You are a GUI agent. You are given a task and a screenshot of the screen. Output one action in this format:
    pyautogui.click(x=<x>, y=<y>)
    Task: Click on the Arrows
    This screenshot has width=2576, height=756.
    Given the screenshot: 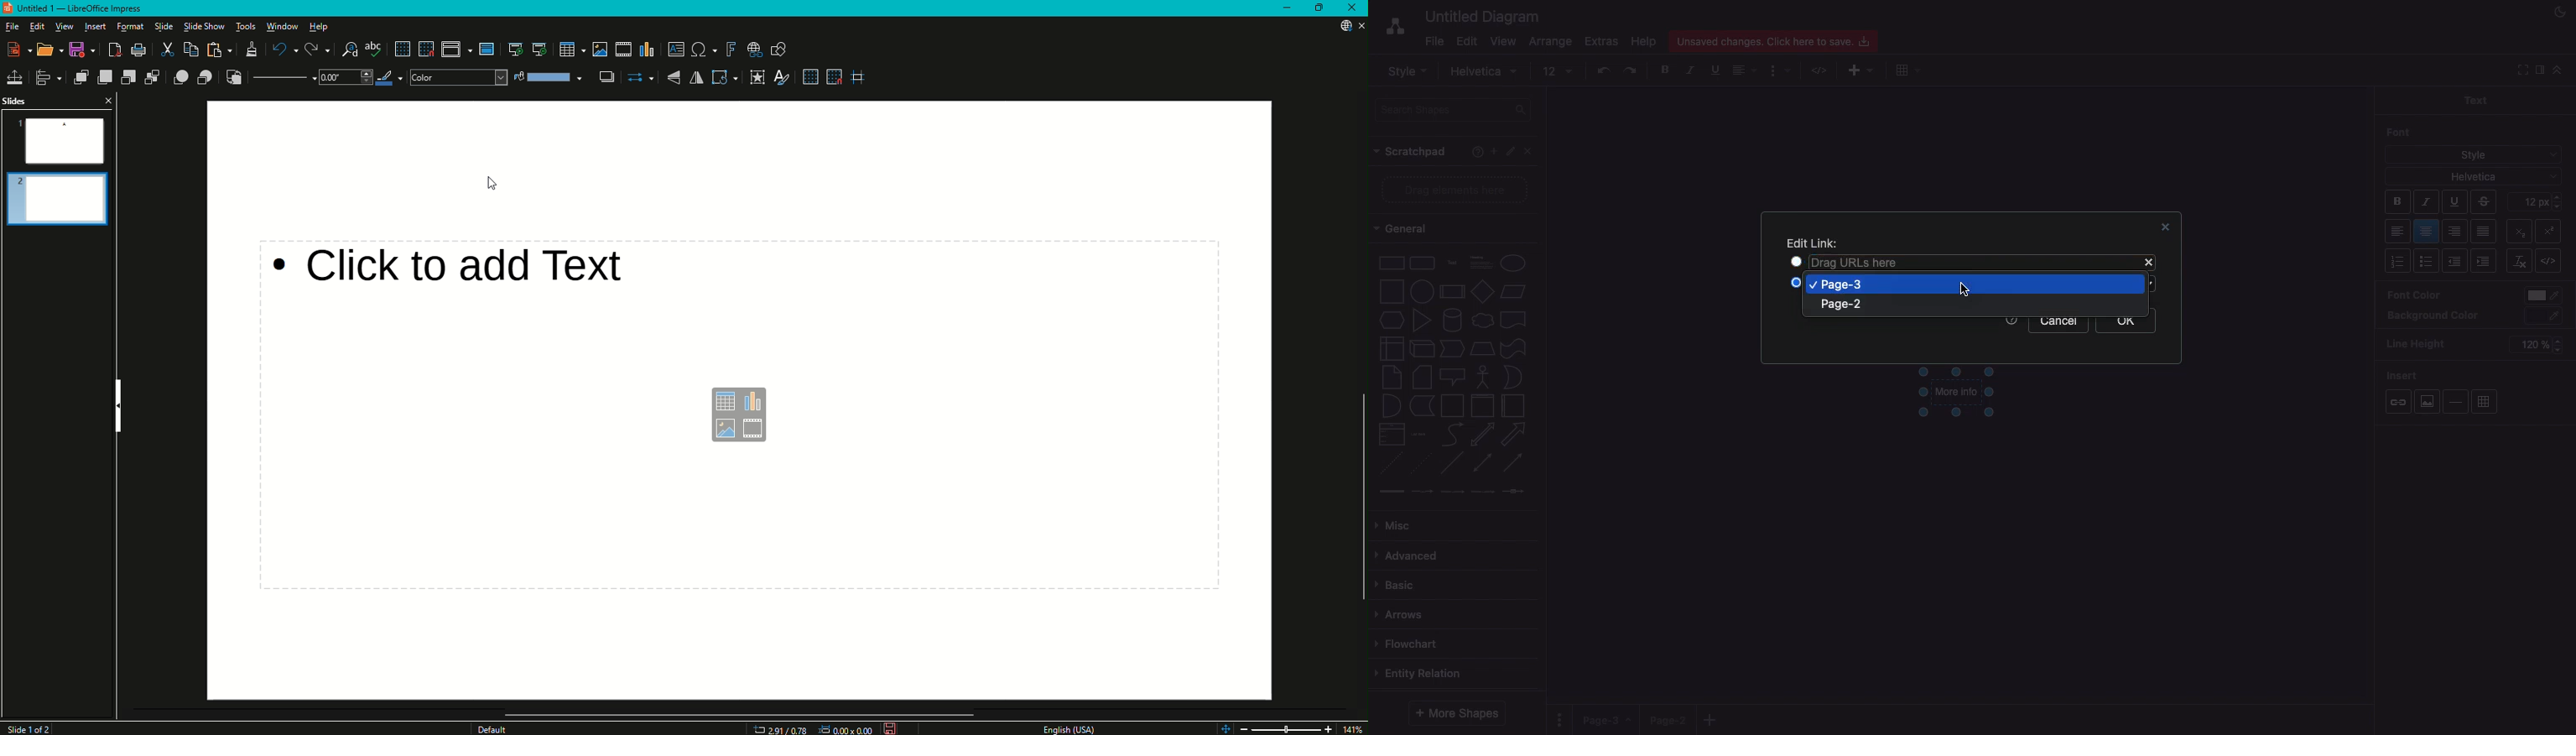 What is the action you would take?
    pyautogui.click(x=1402, y=616)
    